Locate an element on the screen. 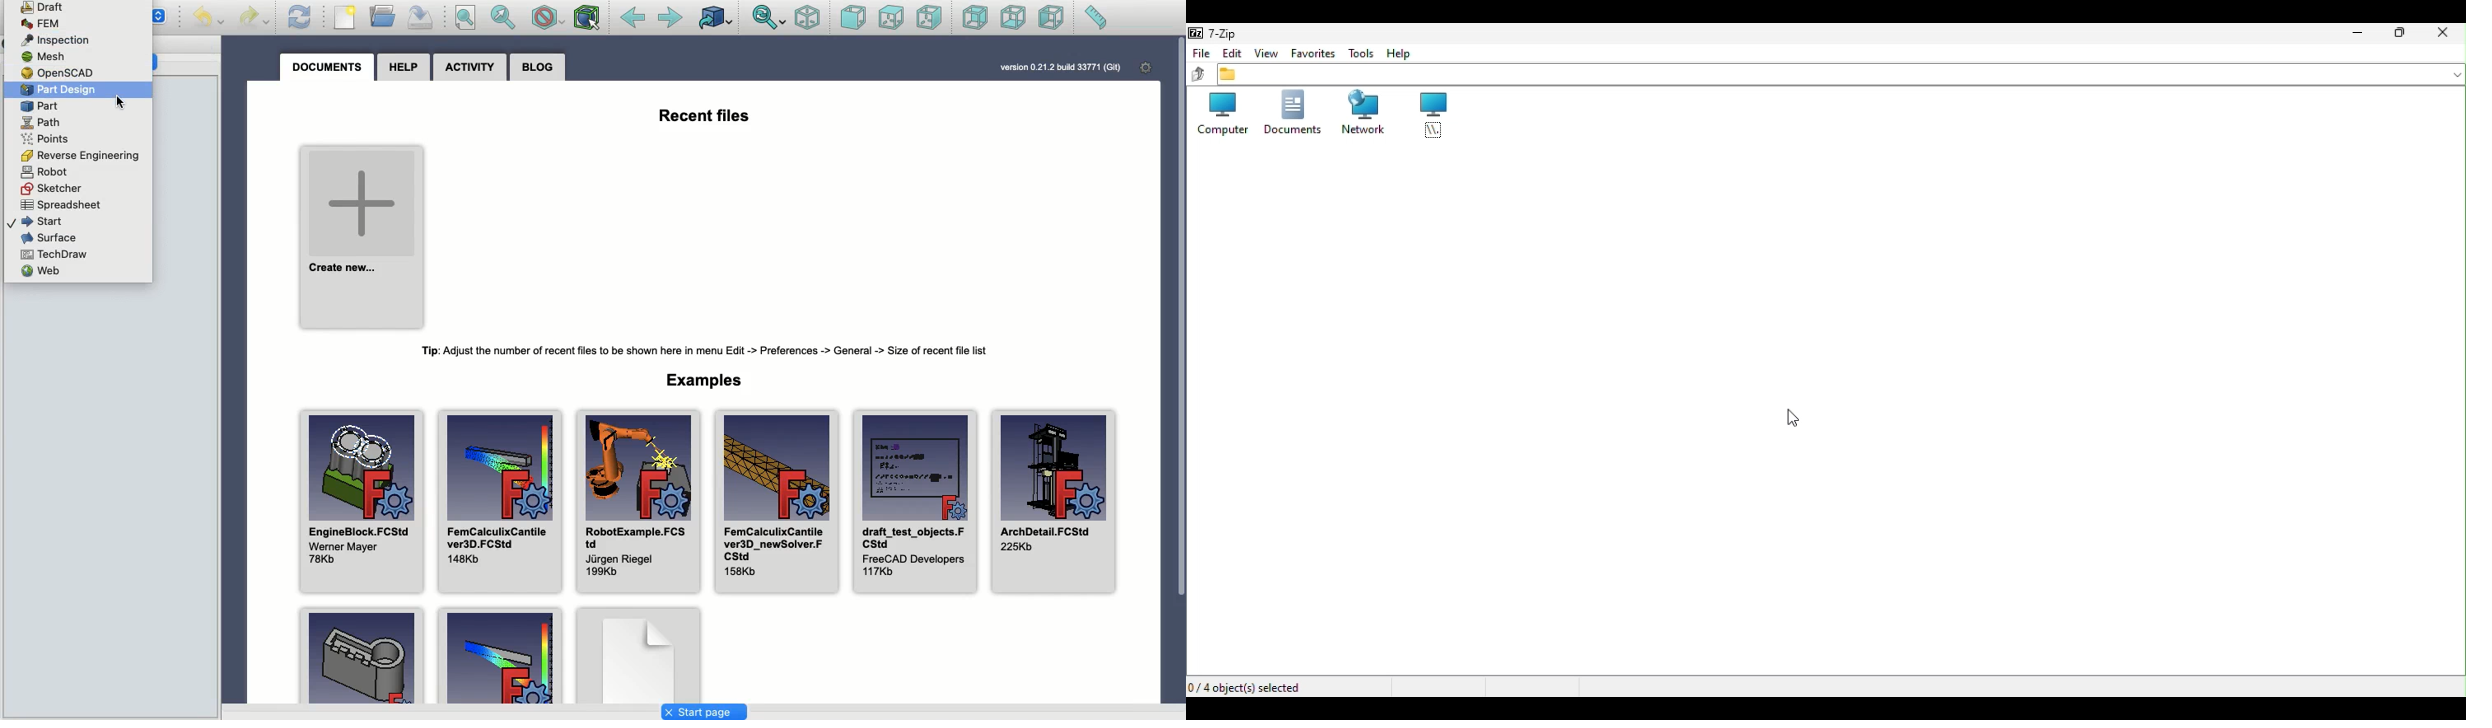 The width and height of the screenshot is (2492, 728). Path is located at coordinates (40, 122).